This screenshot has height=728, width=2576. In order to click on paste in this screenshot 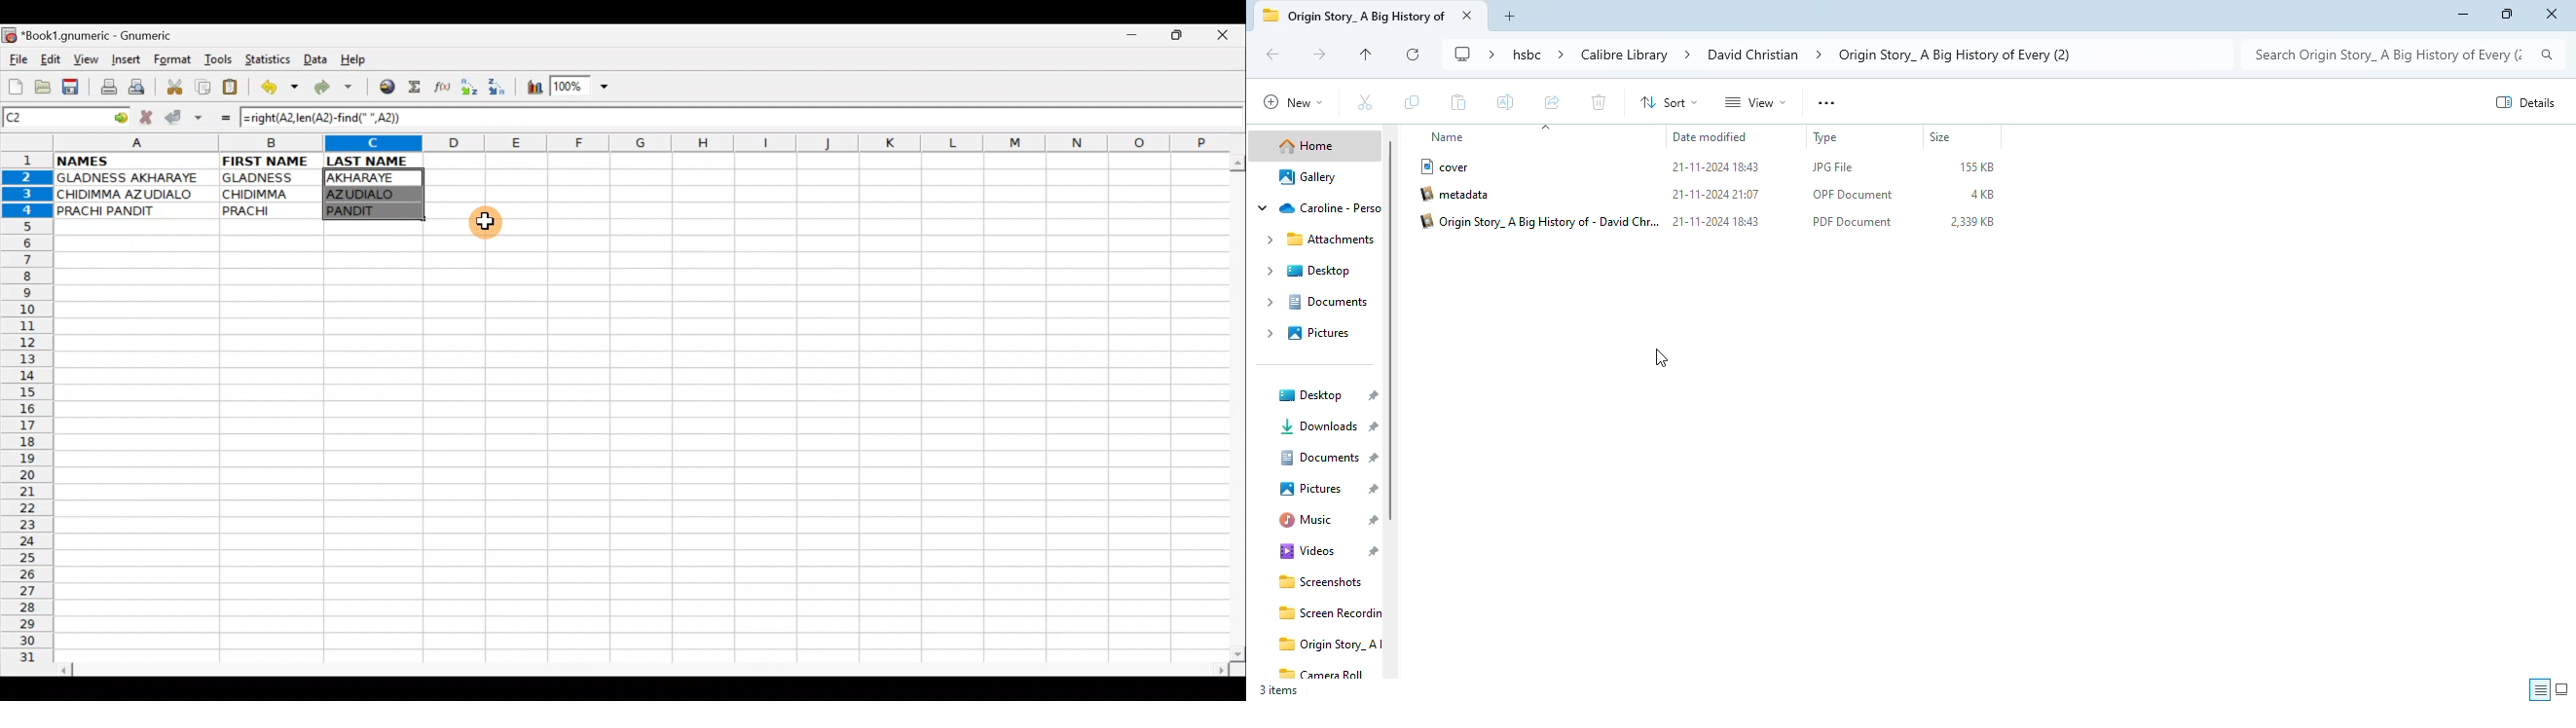, I will do `click(1459, 102)`.